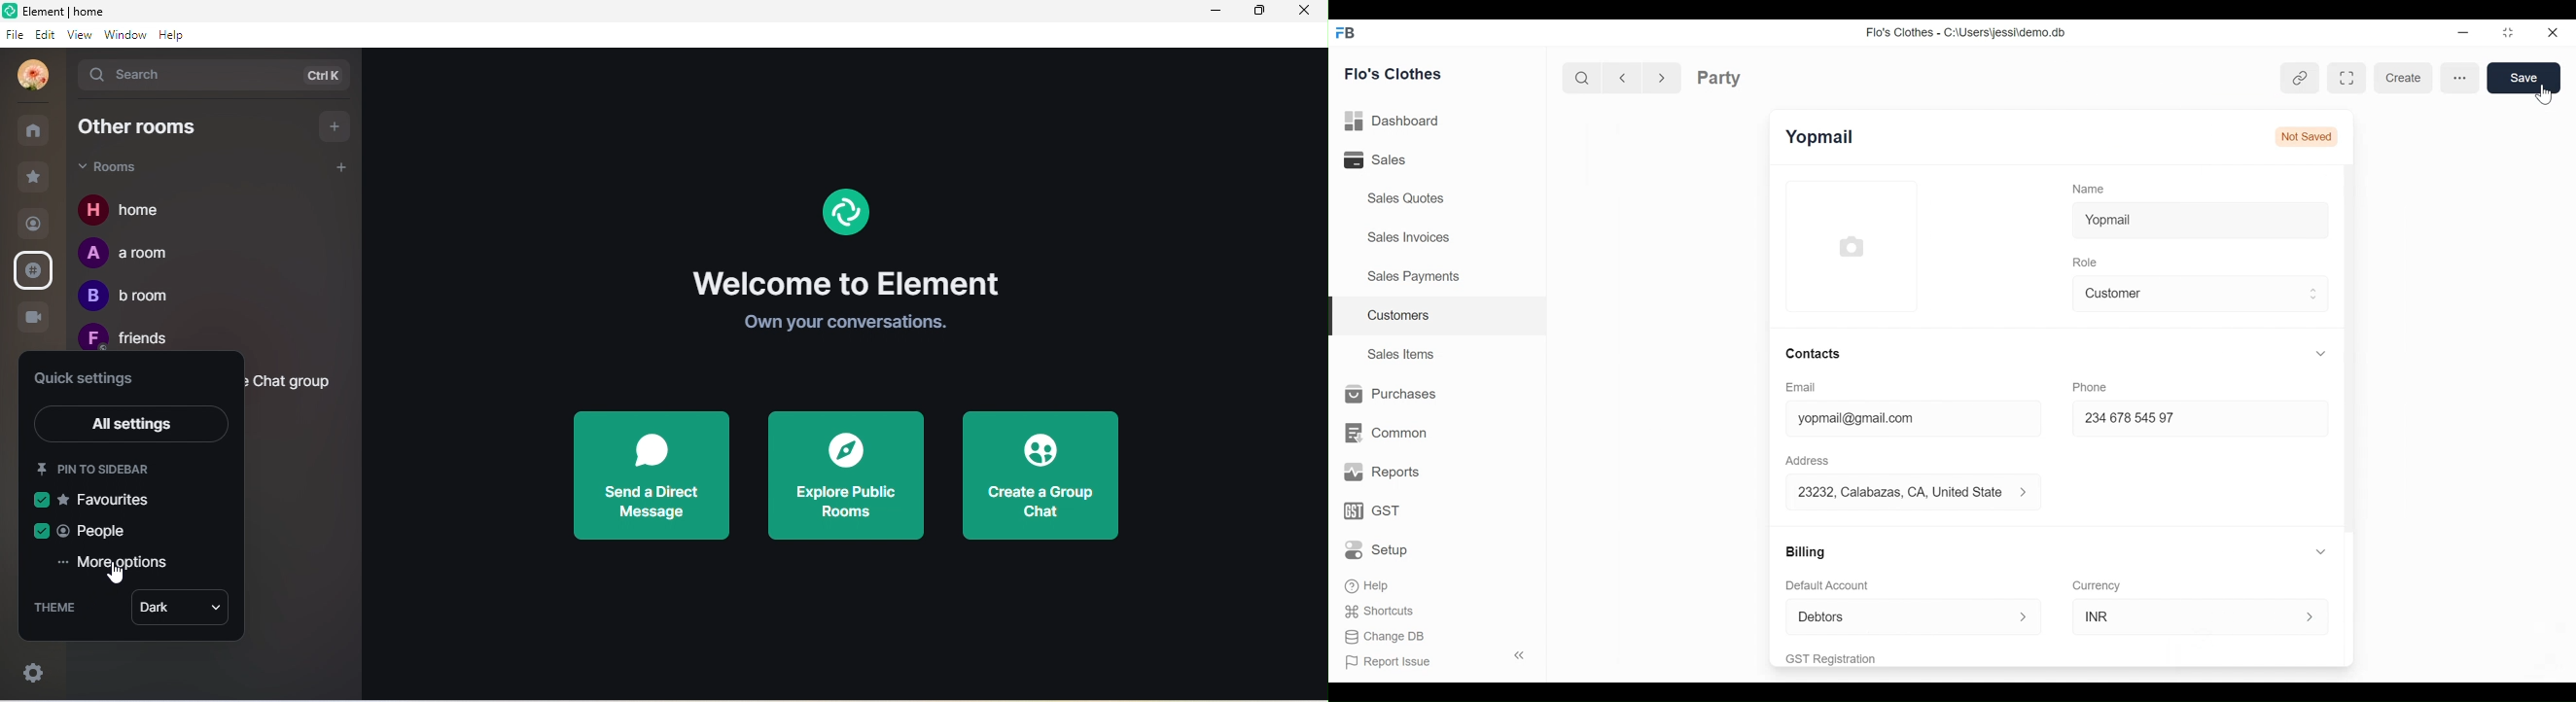 The height and width of the screenshot is (728, 2576). What do you see at coordinates (2202, 220) in the screenshot?
I see `Yopmail` at bounding box center [2202, 220].